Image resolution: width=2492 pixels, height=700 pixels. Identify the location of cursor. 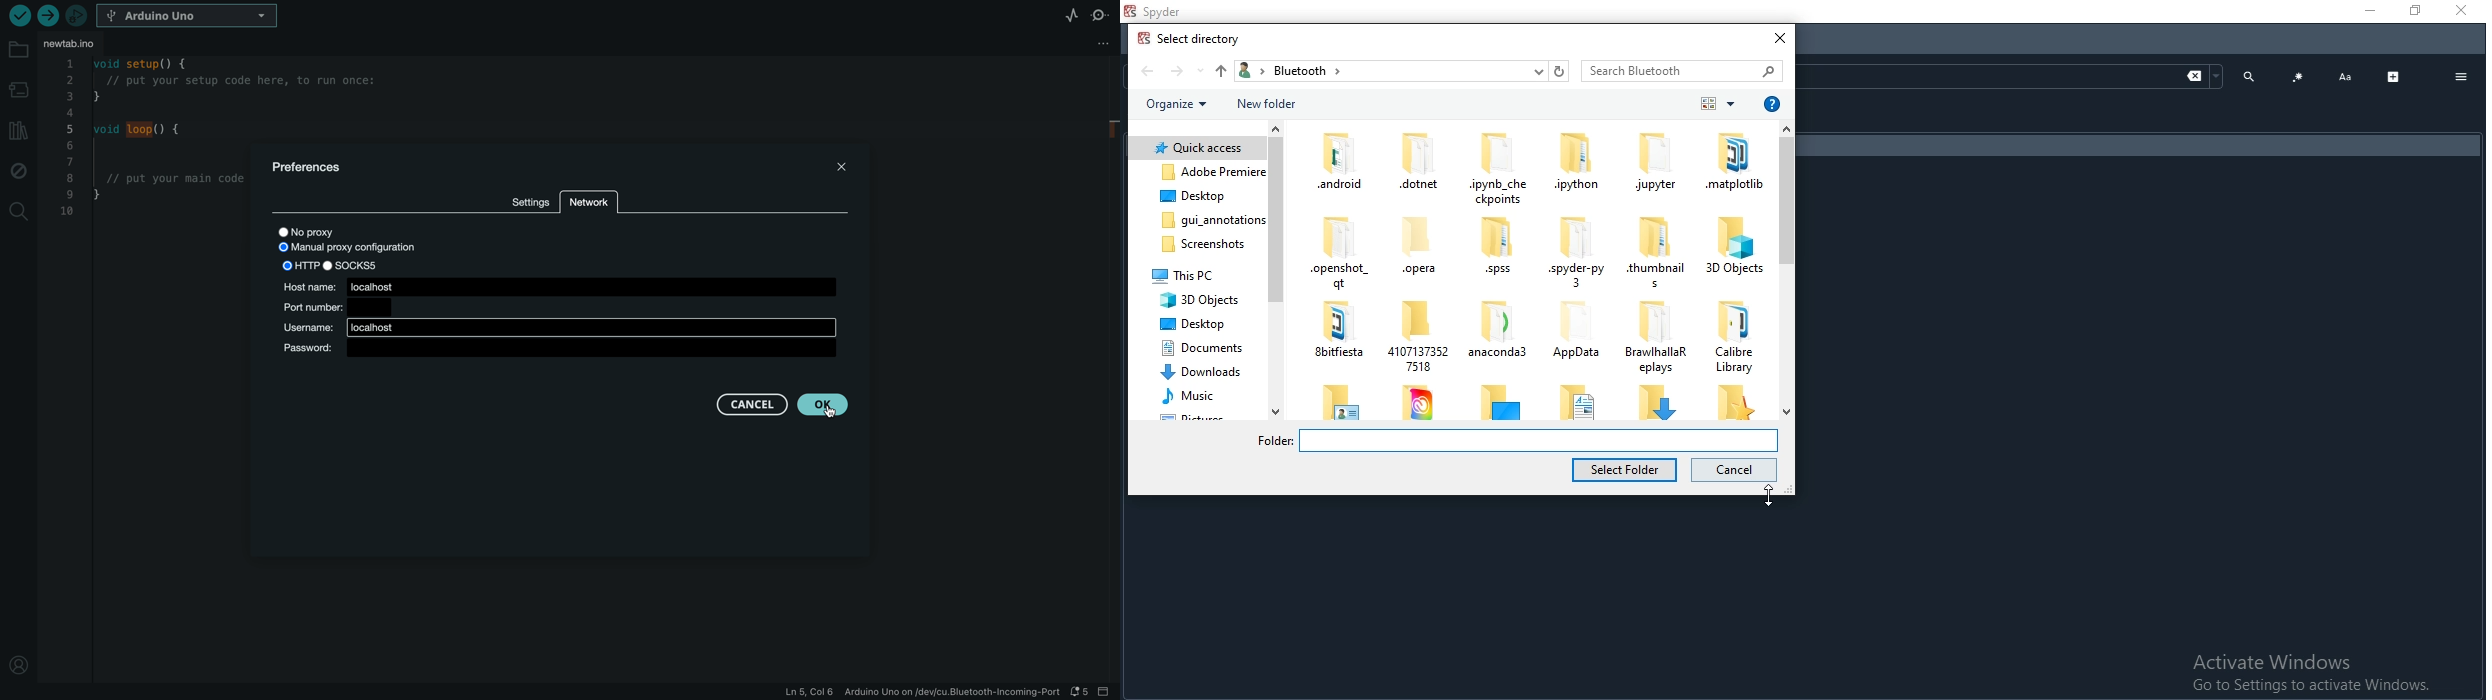
(828, 407).